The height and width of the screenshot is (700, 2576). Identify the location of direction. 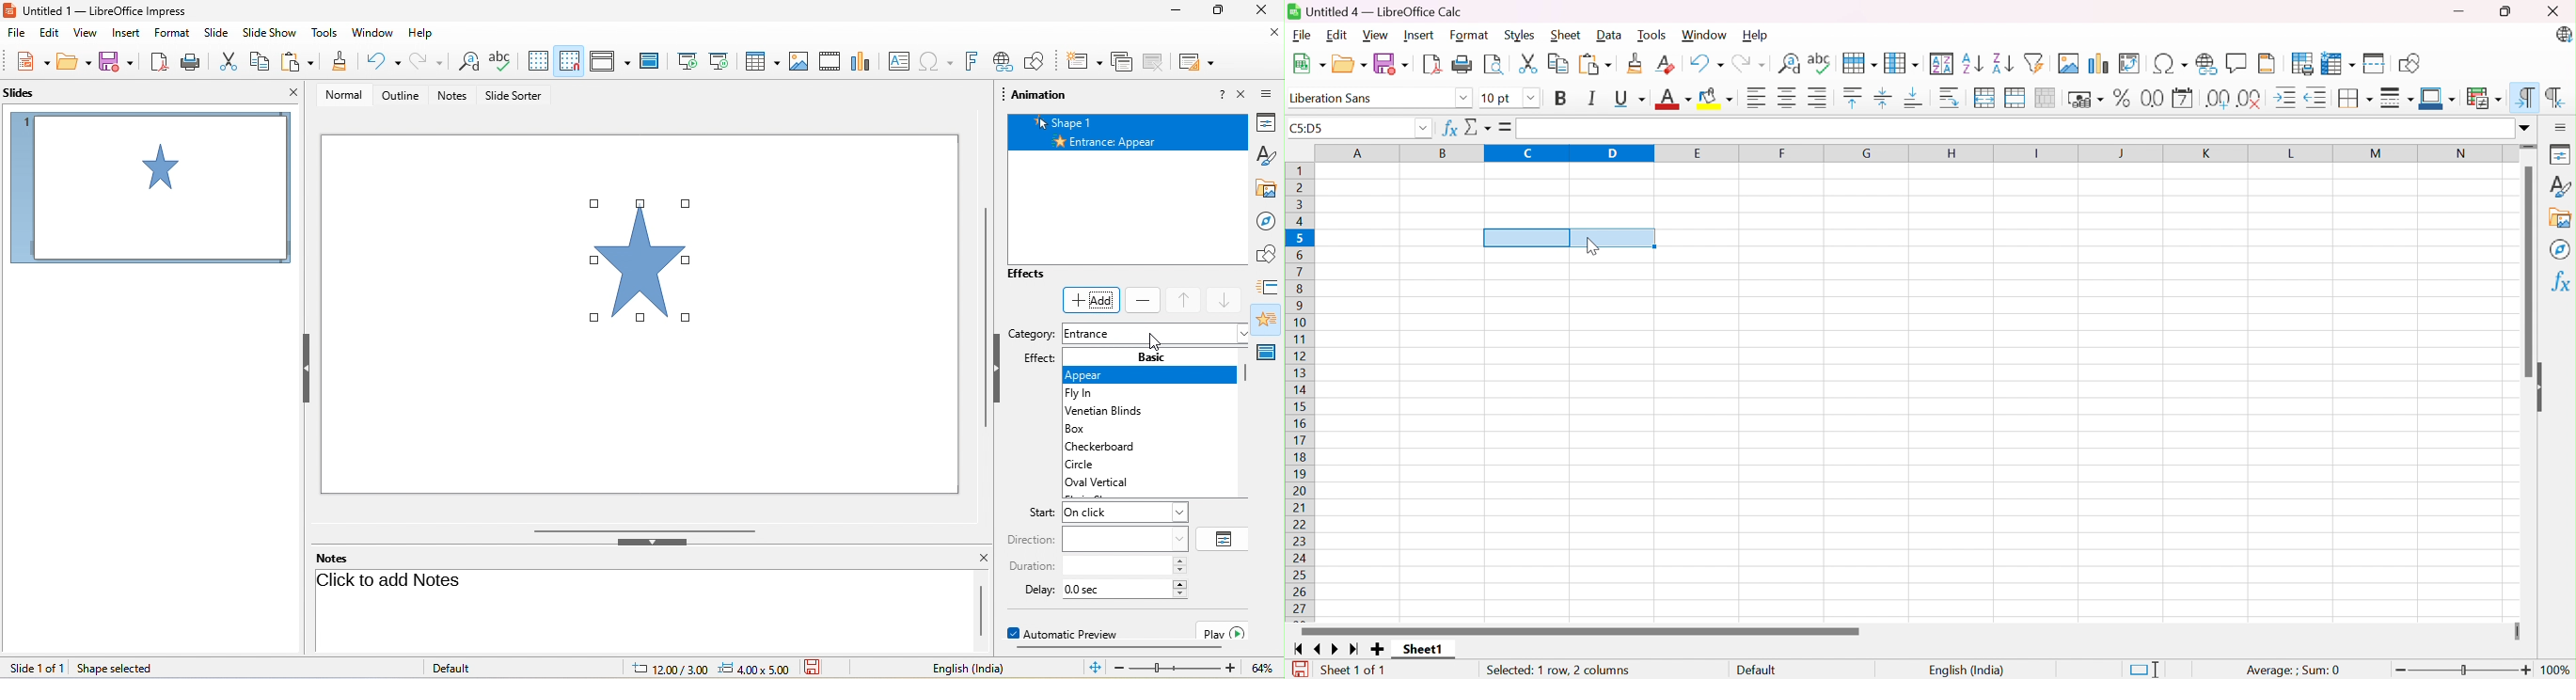
(1032, 540).